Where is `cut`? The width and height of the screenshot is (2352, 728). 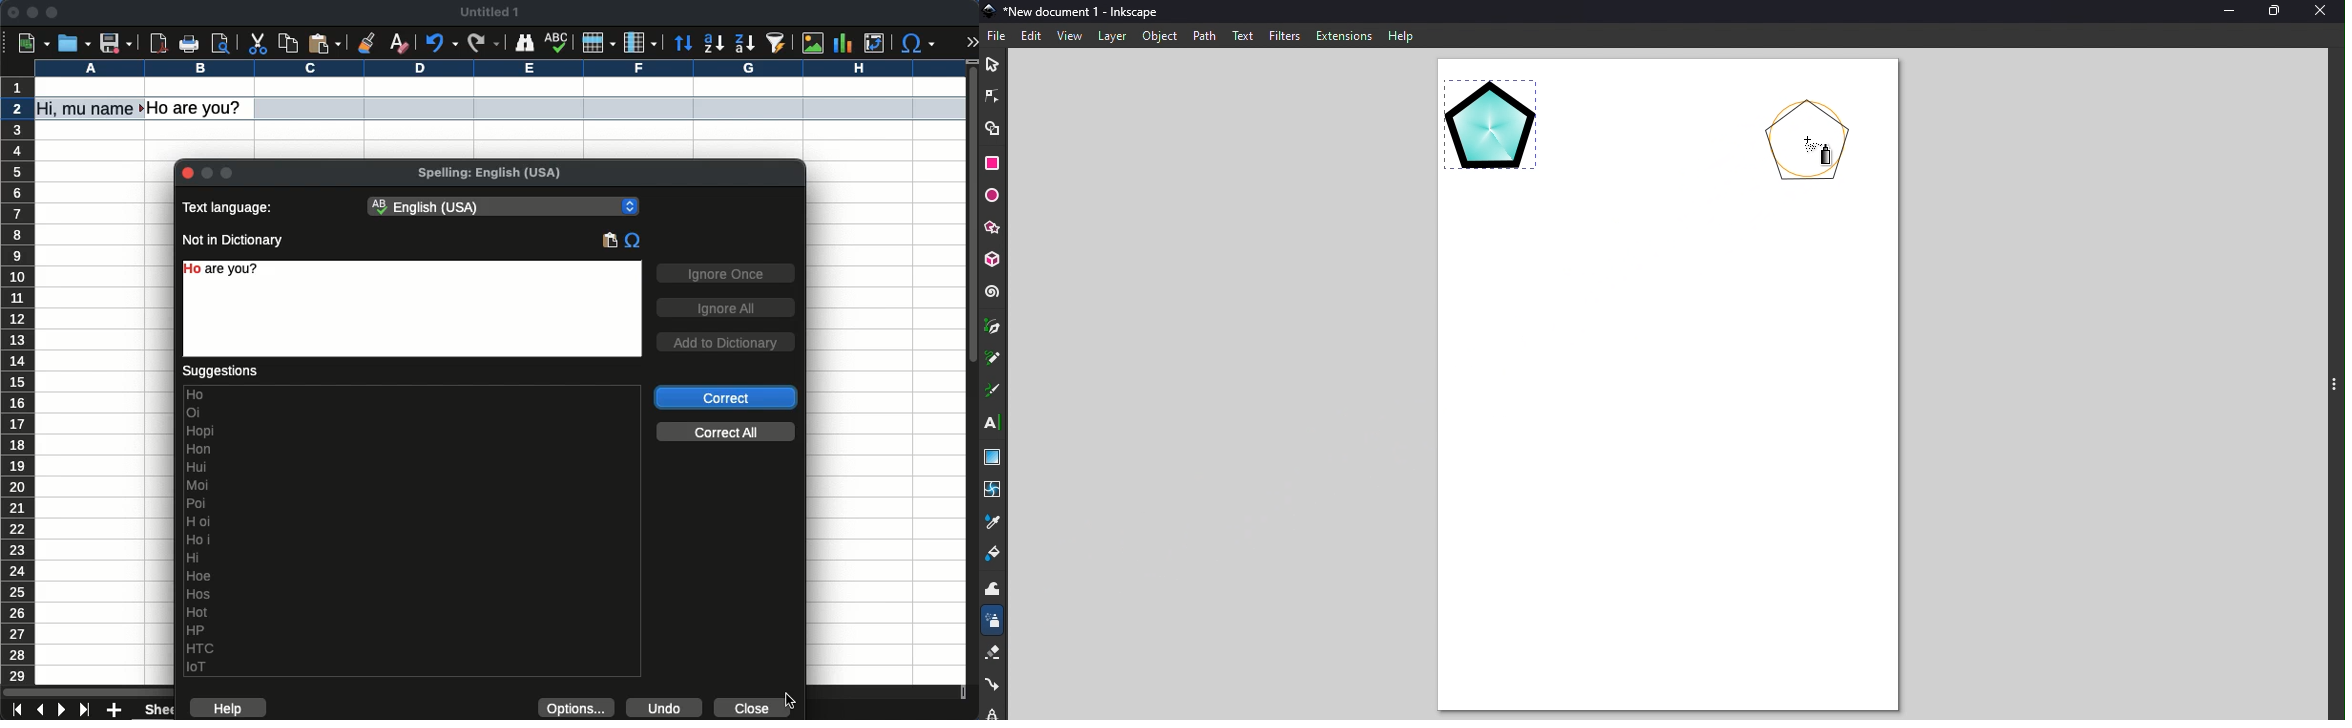
cut is located at coordinates (257, 44).